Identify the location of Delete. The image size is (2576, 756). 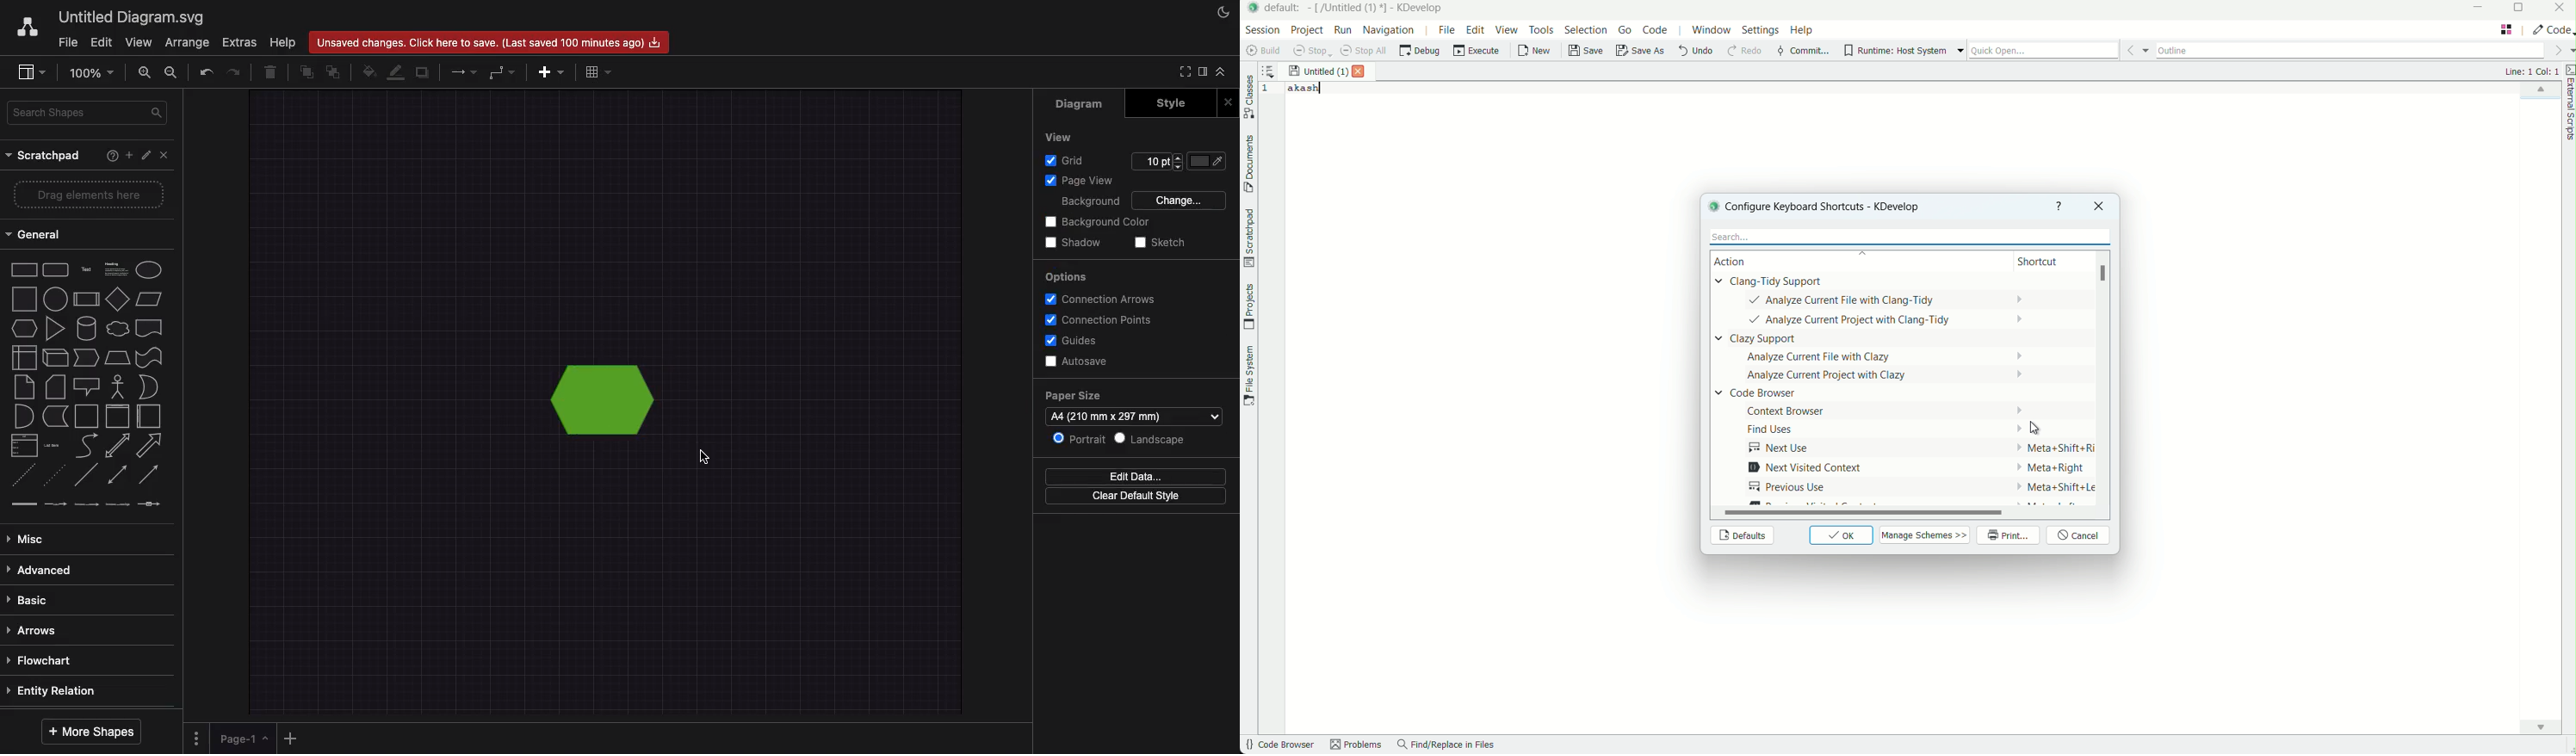
(274, 73).